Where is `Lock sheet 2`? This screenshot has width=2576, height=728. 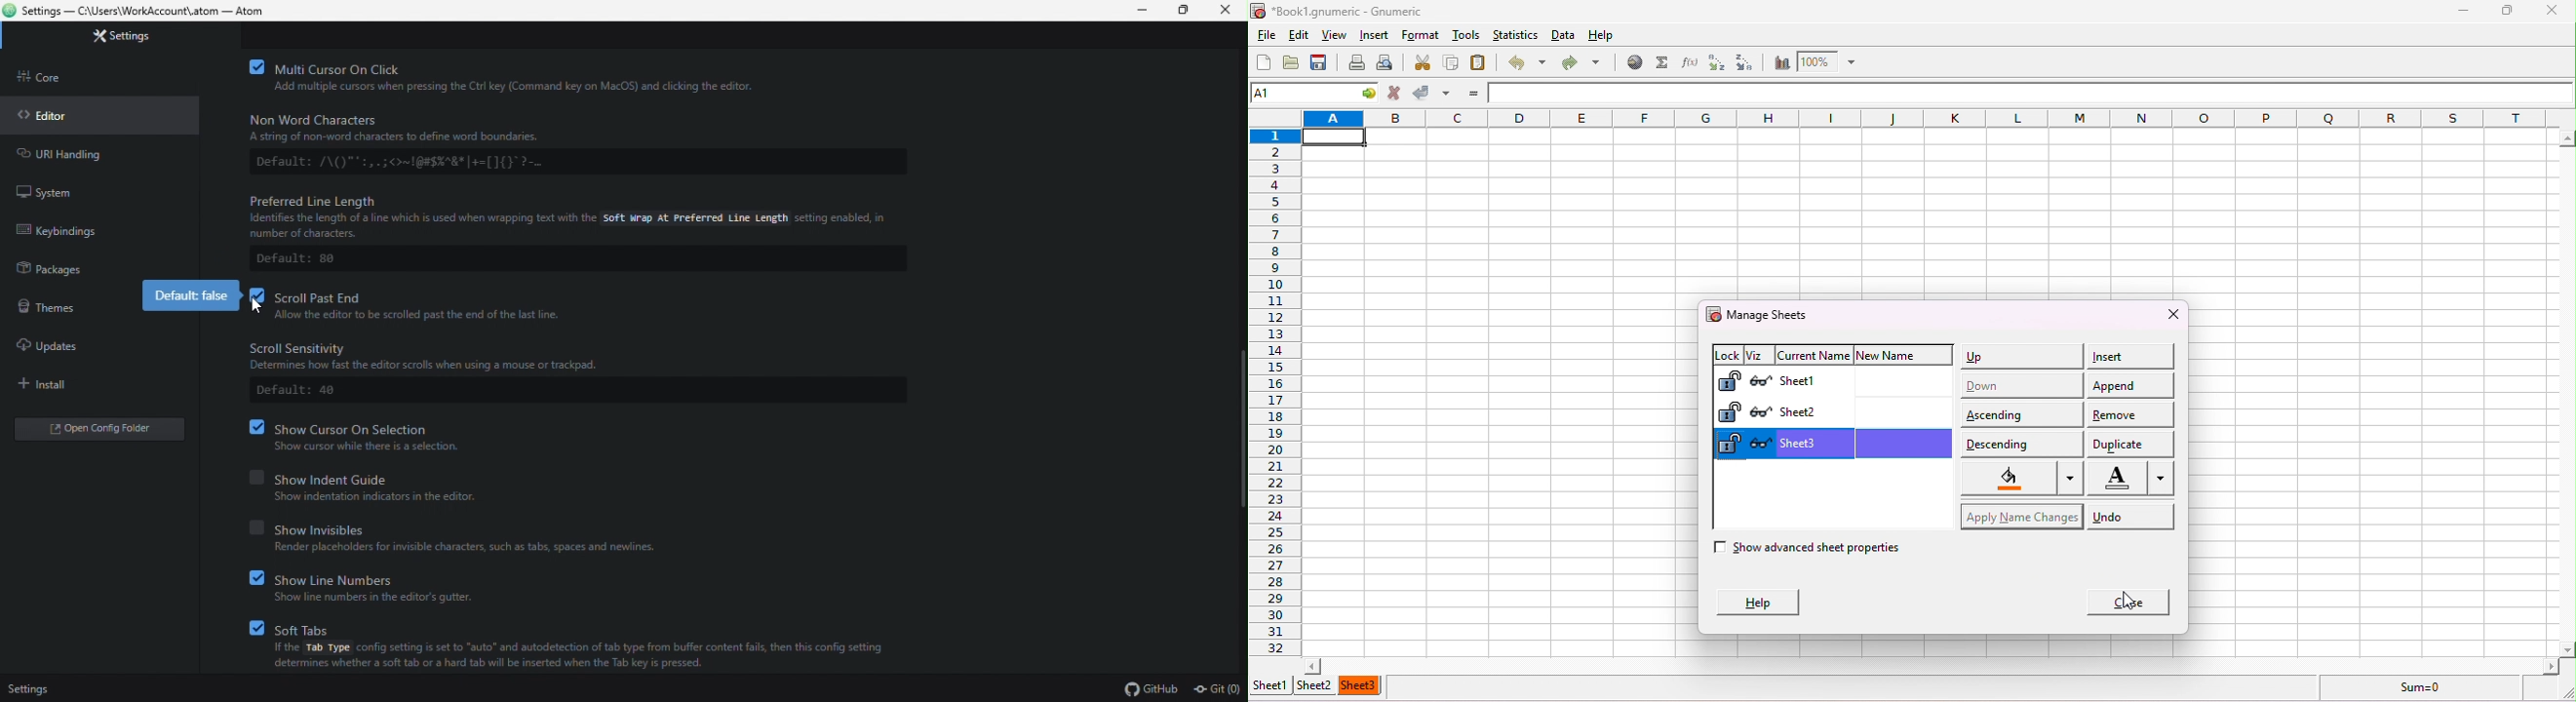
Lock sheet 2 is located at coordinates (1729, 412).